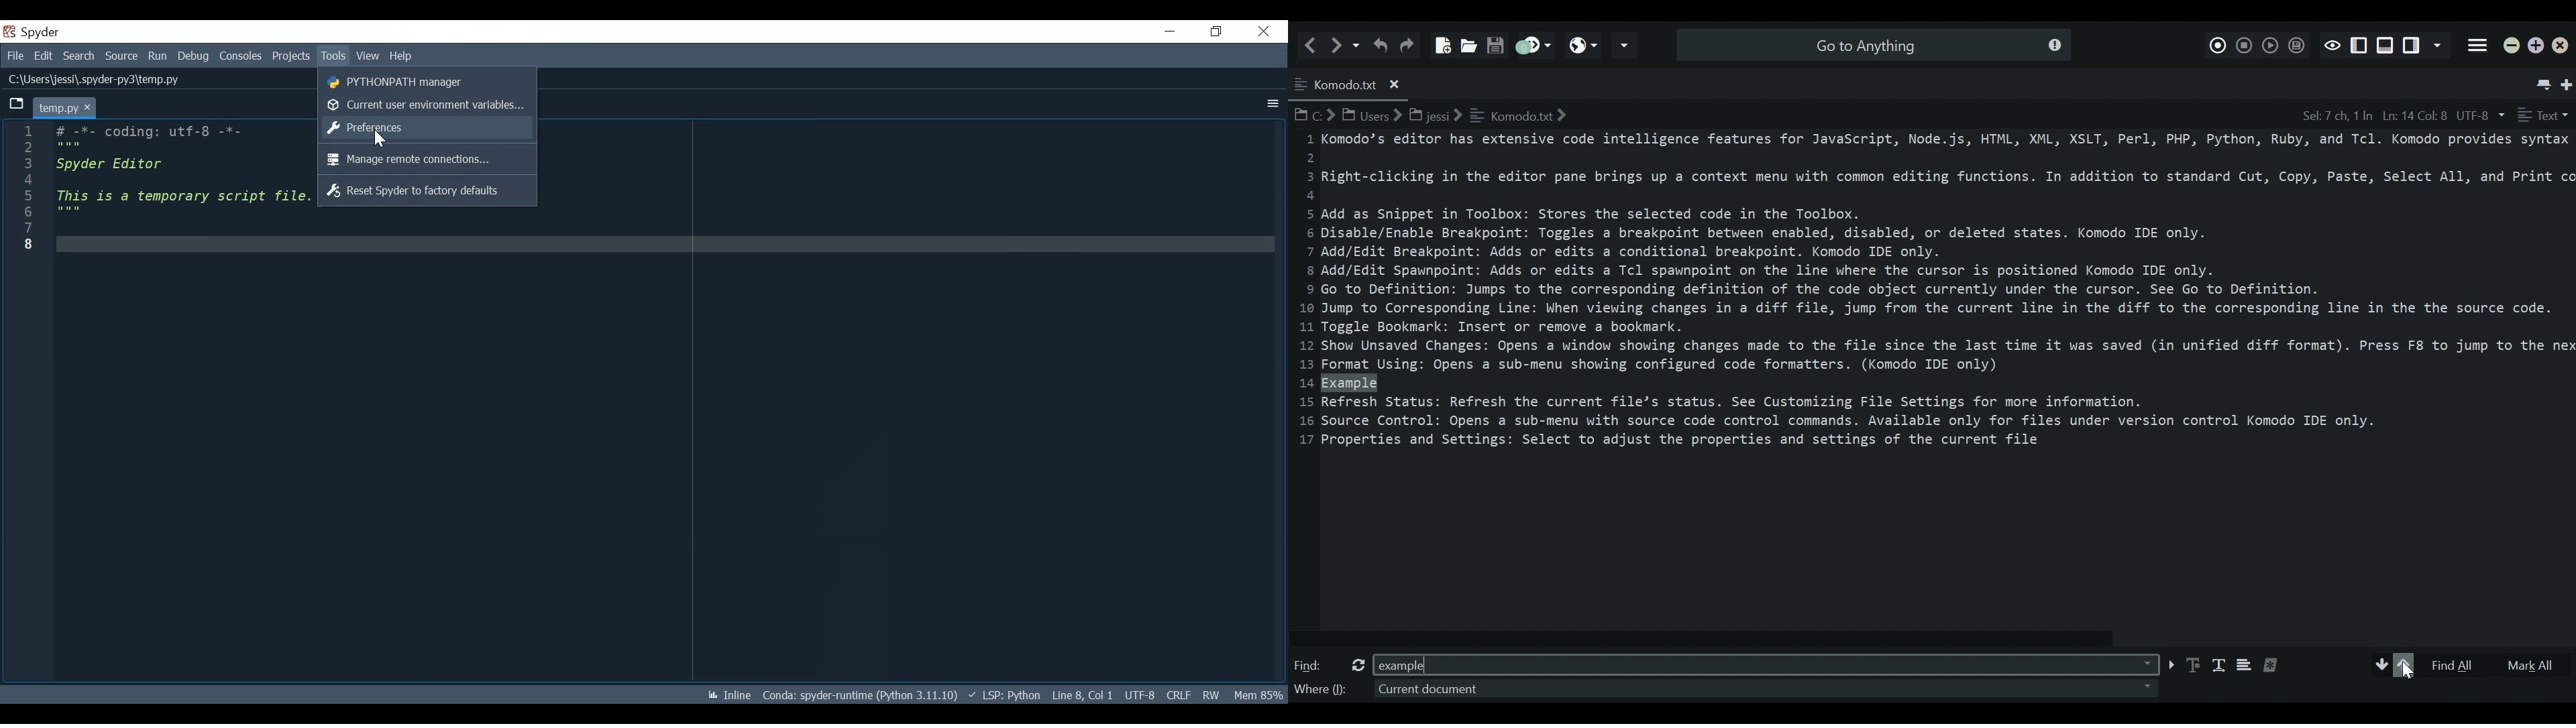  I want to click on minimize, so click(2512, 47).